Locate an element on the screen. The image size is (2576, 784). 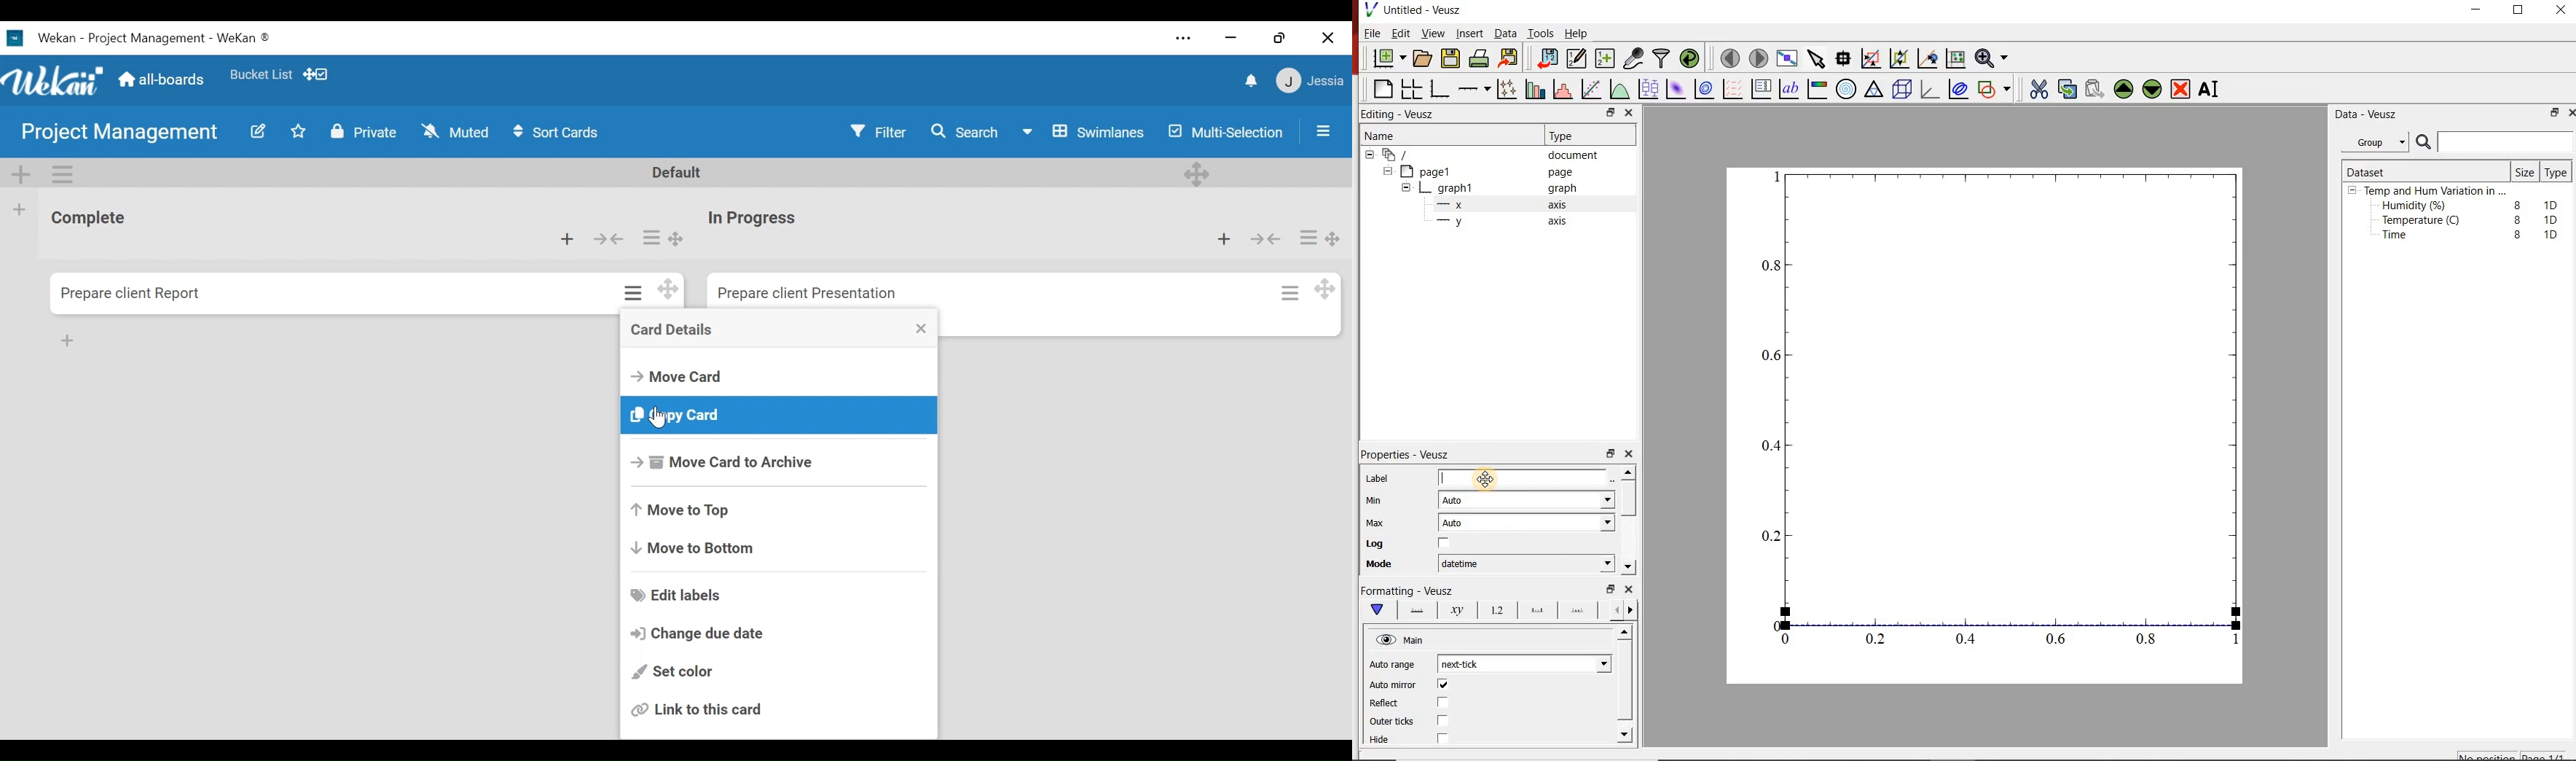
Rename the selected widget is located at coordinates (2212, 89).